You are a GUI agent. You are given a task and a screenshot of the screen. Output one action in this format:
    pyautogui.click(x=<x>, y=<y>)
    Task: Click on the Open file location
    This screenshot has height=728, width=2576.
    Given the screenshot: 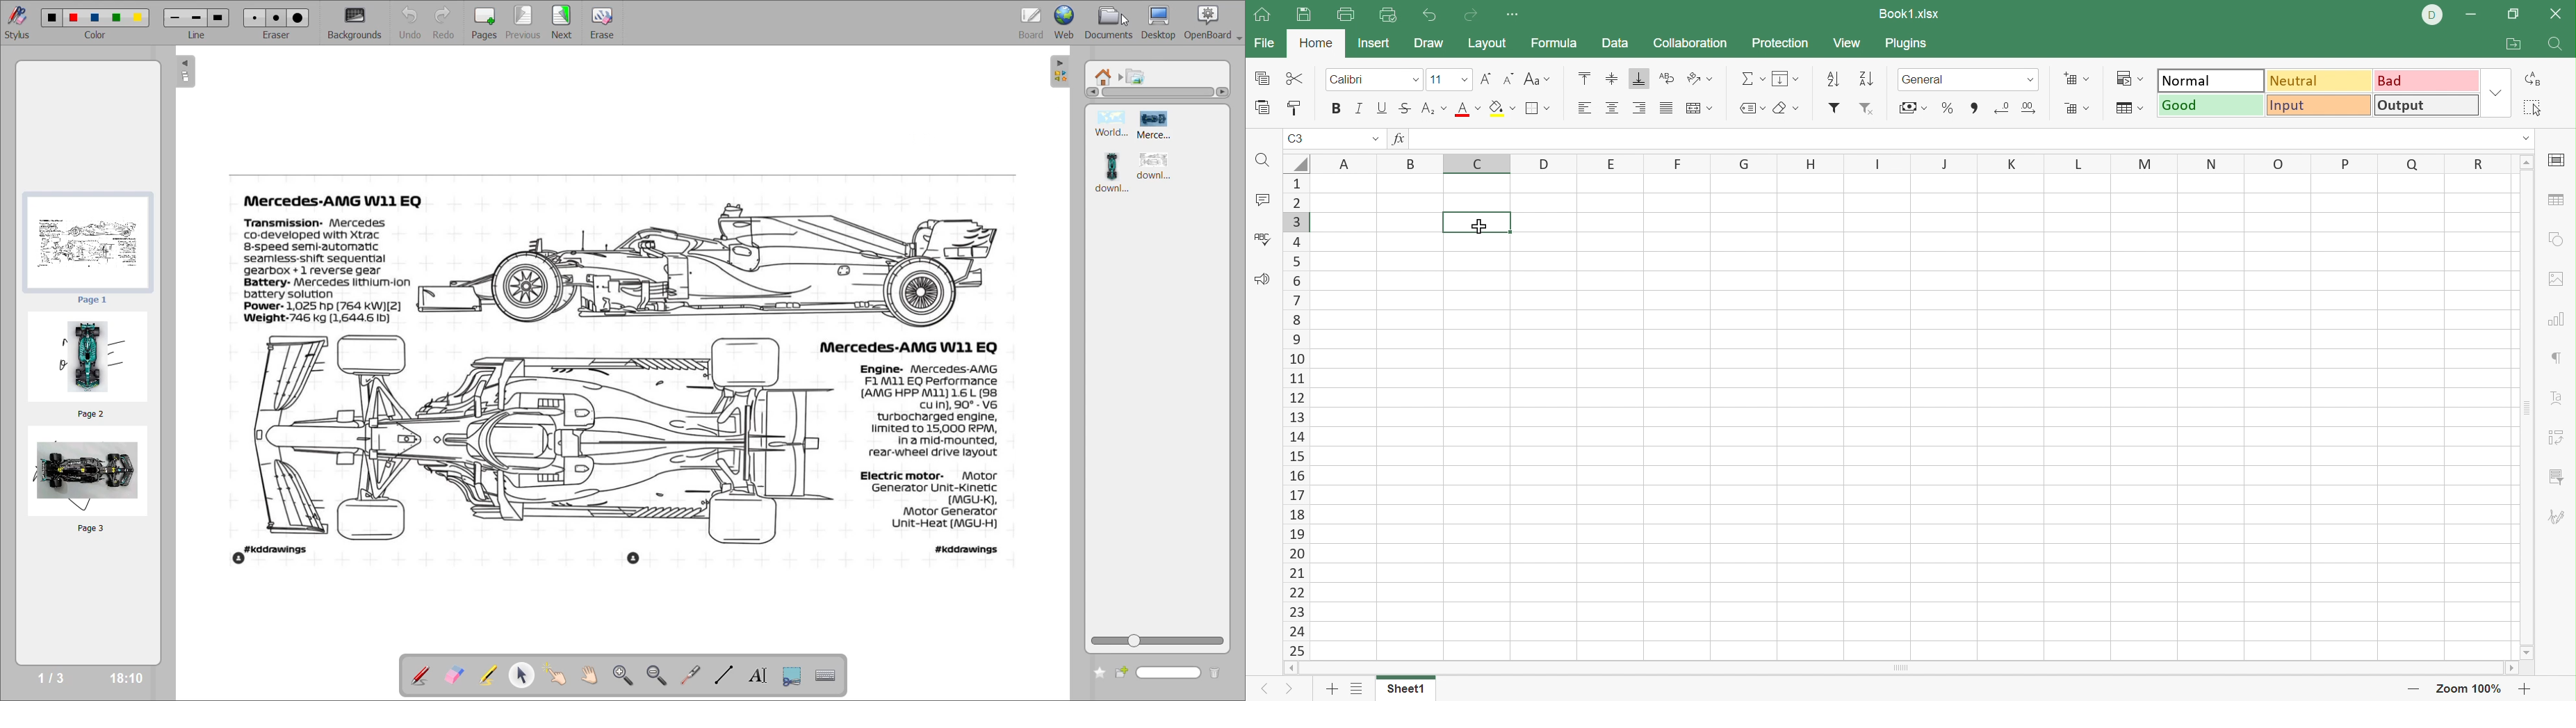 What is the action you would take?
    pyautogui.click(x=2515, y=44)
    